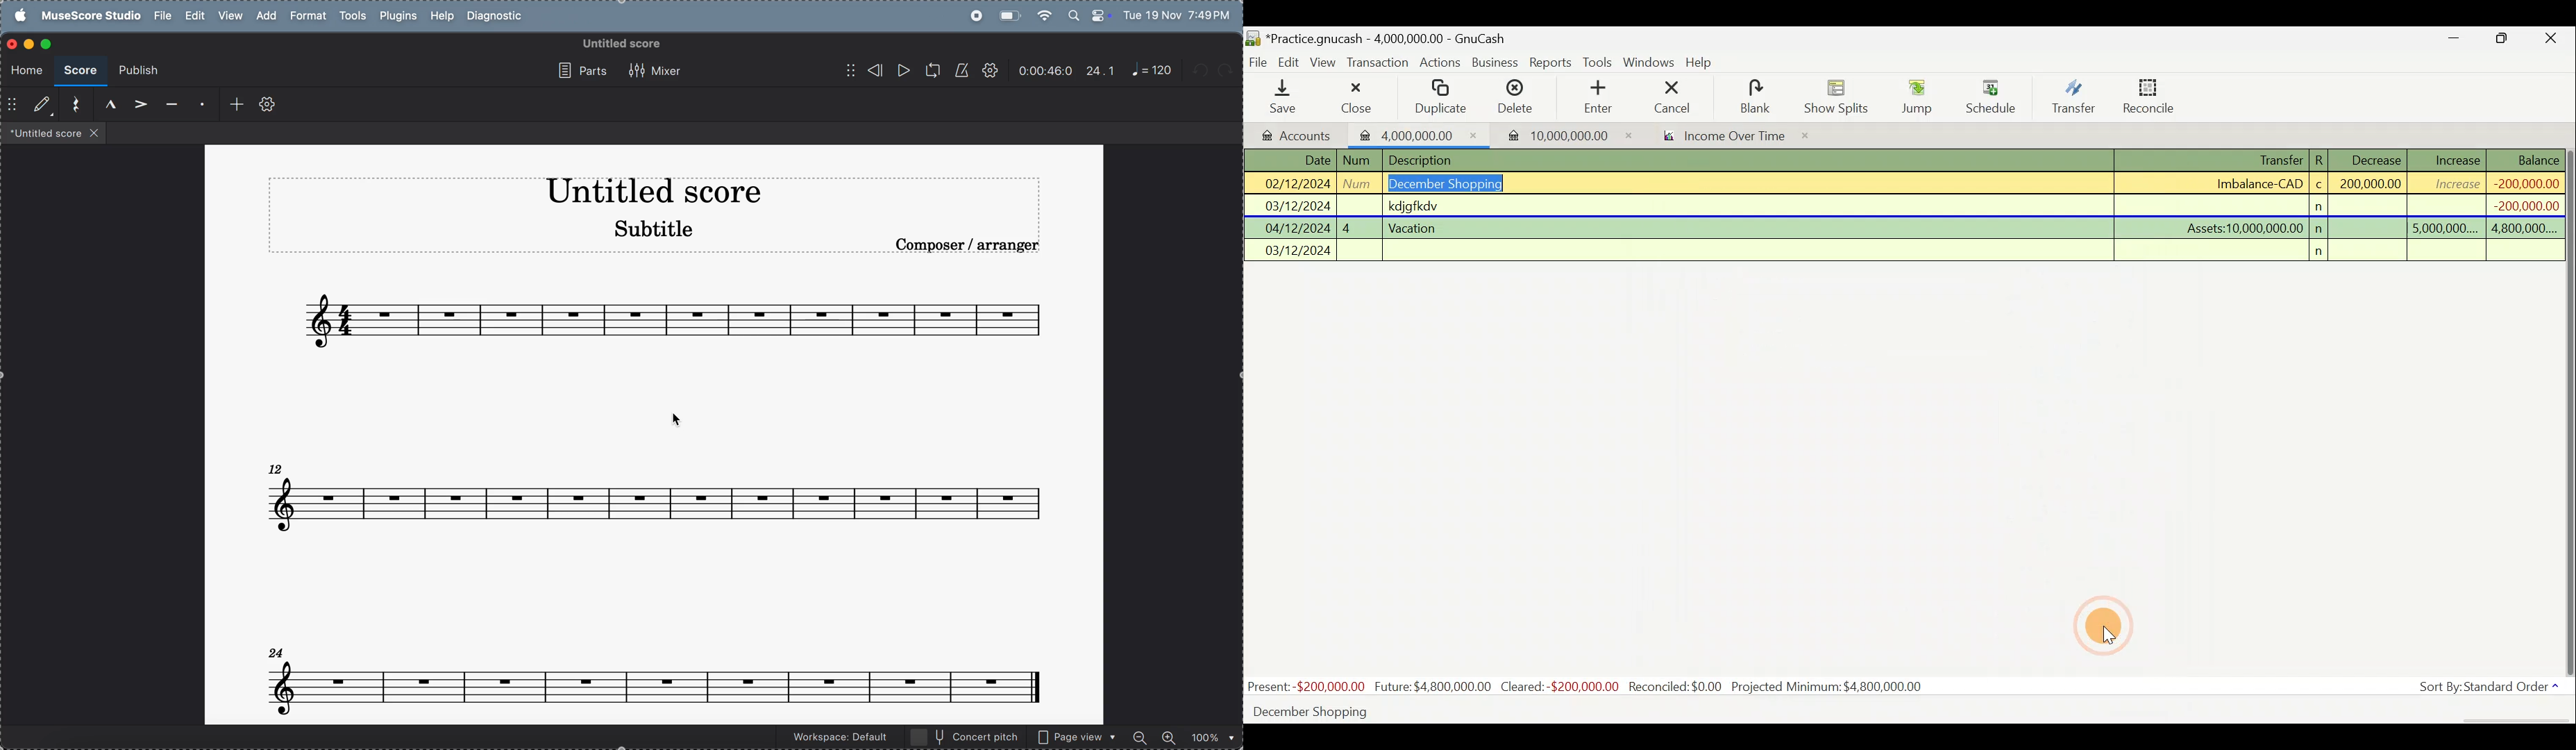  Describe the element at coordinates (2552, 40) in the screenshot. I see `Close` at that location.